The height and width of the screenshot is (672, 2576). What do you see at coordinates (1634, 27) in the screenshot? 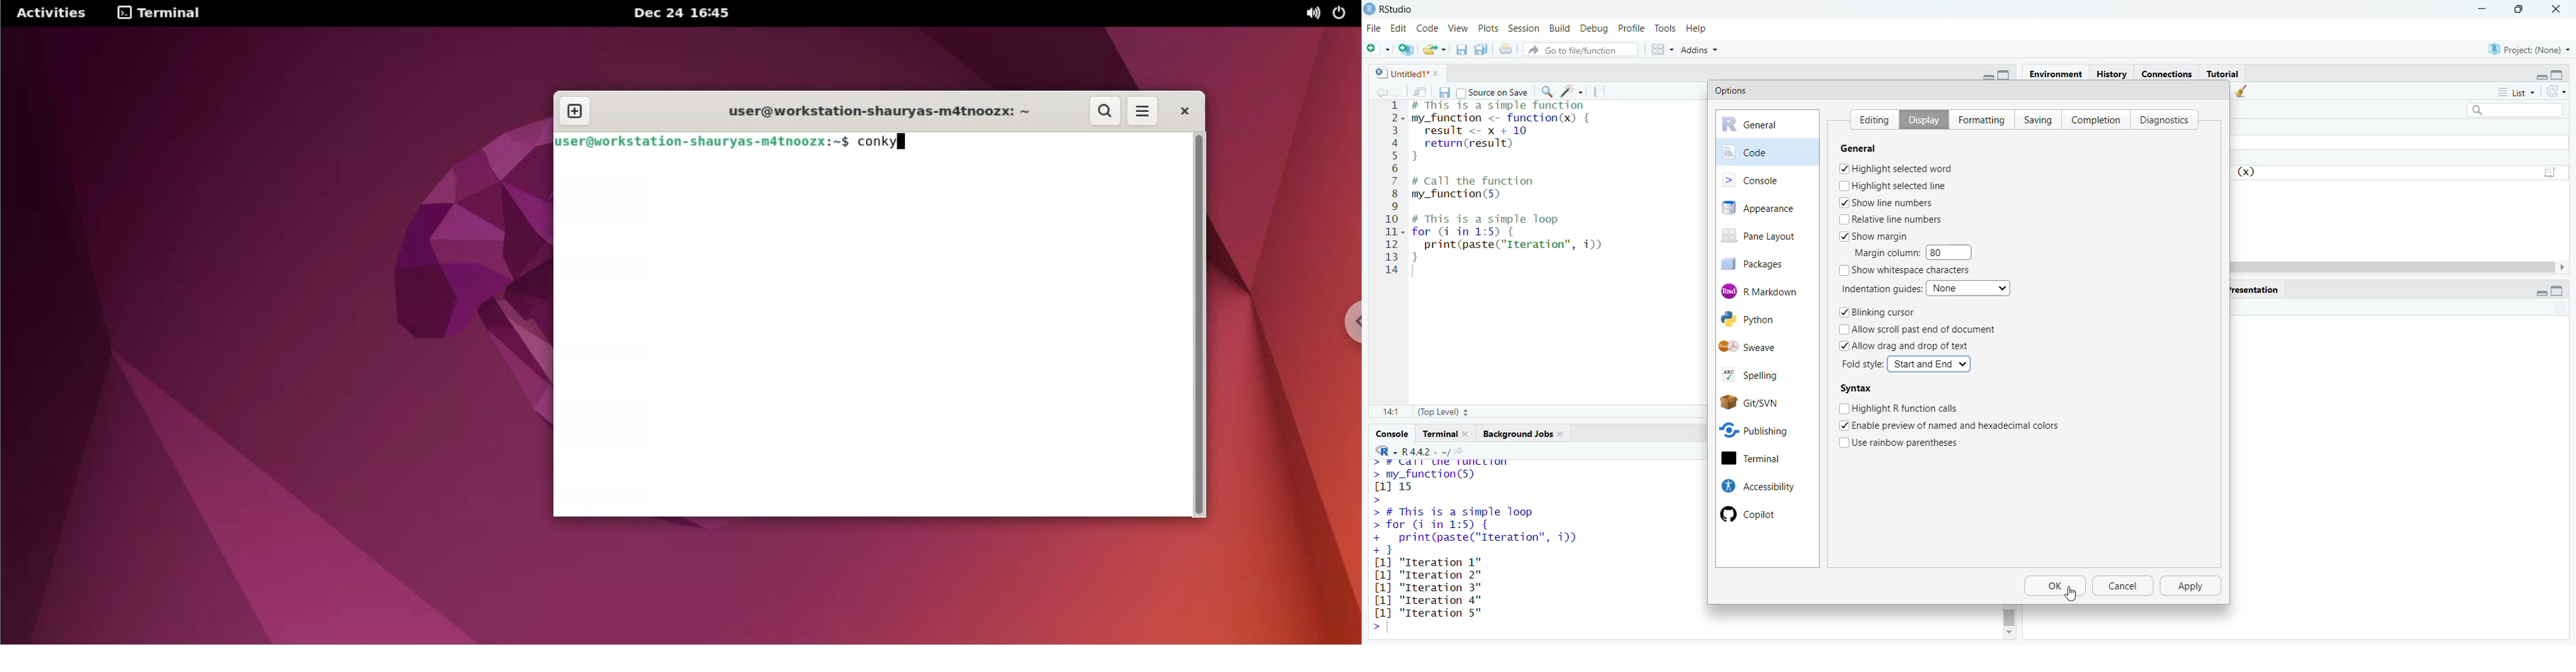
I see `profile` at bounding box center [1634, 27].